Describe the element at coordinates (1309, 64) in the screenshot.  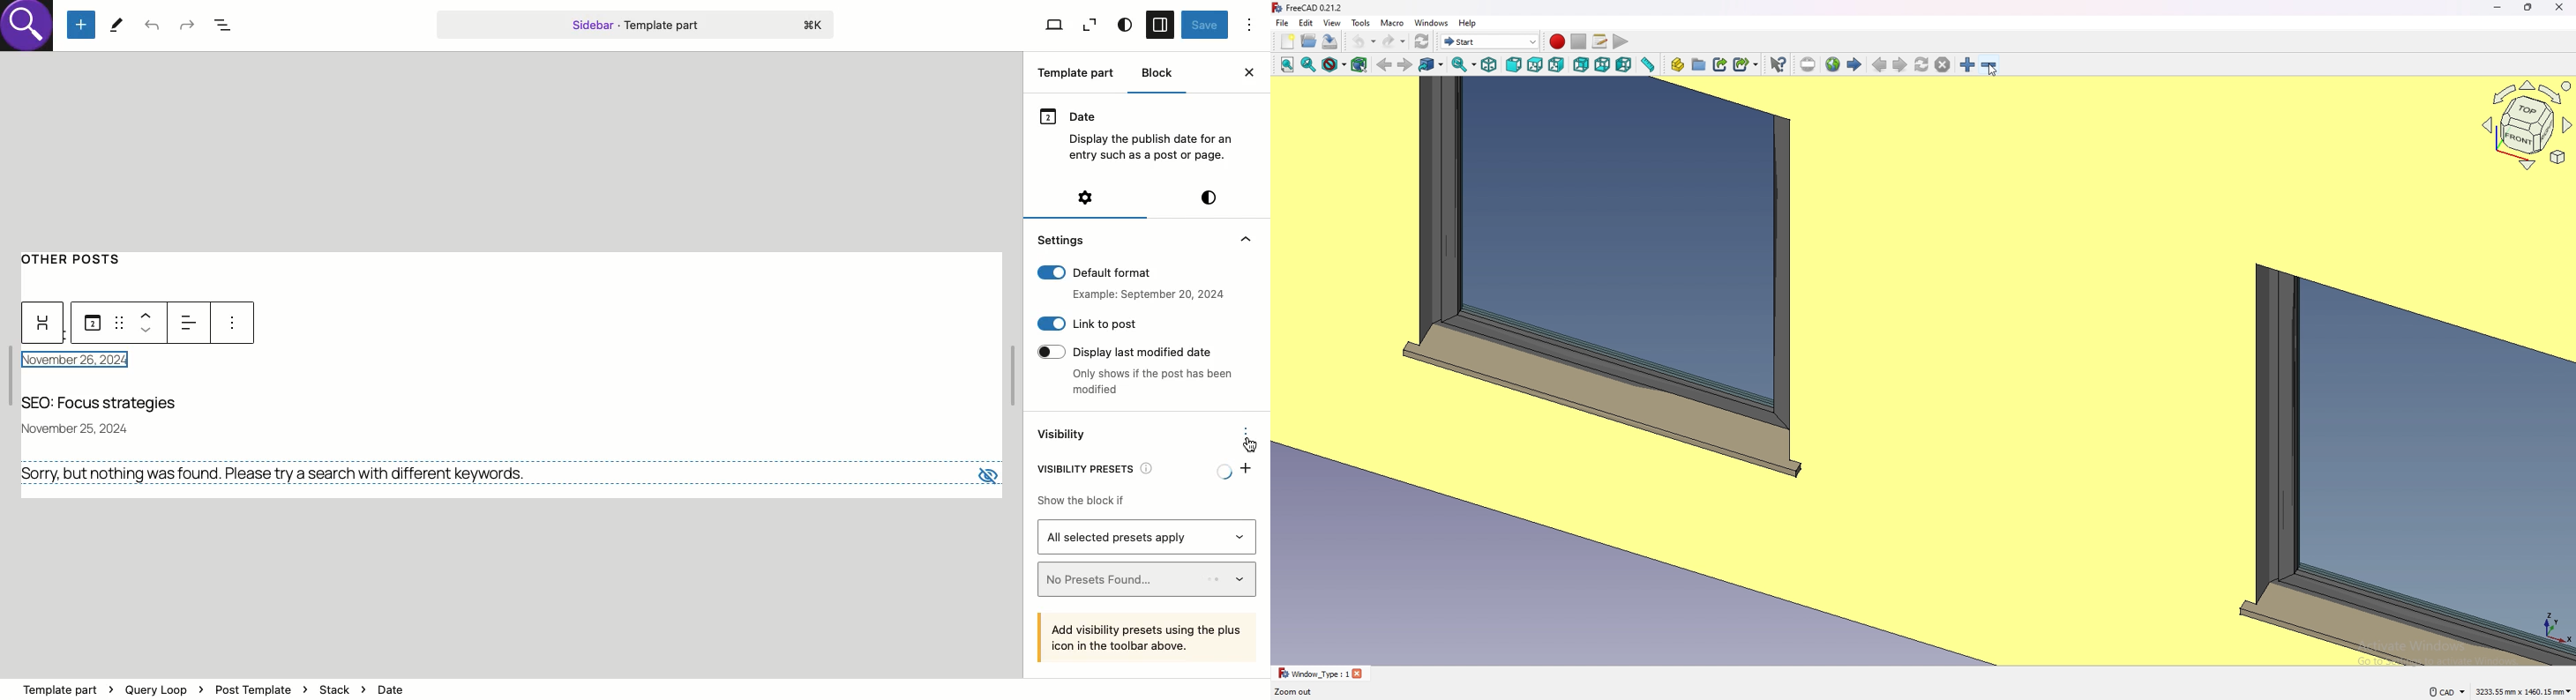
I see `fit selection` at that location.